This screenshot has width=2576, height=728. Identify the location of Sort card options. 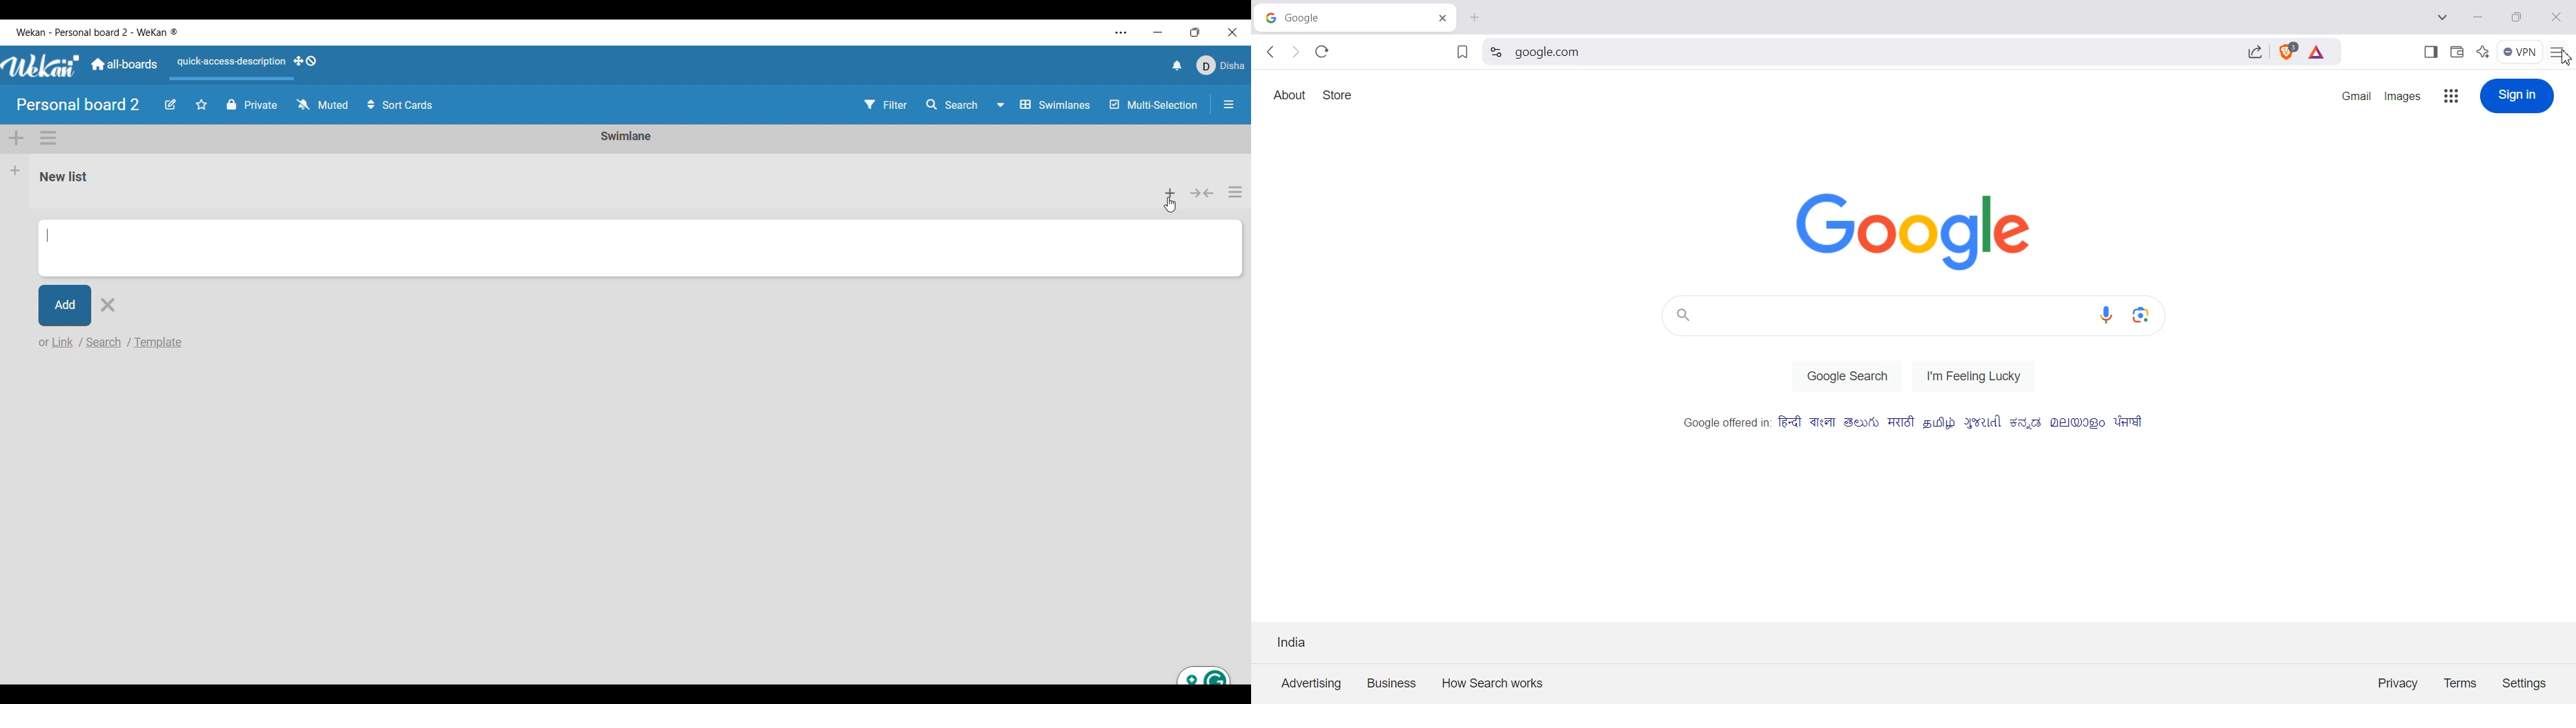
(401, 104).